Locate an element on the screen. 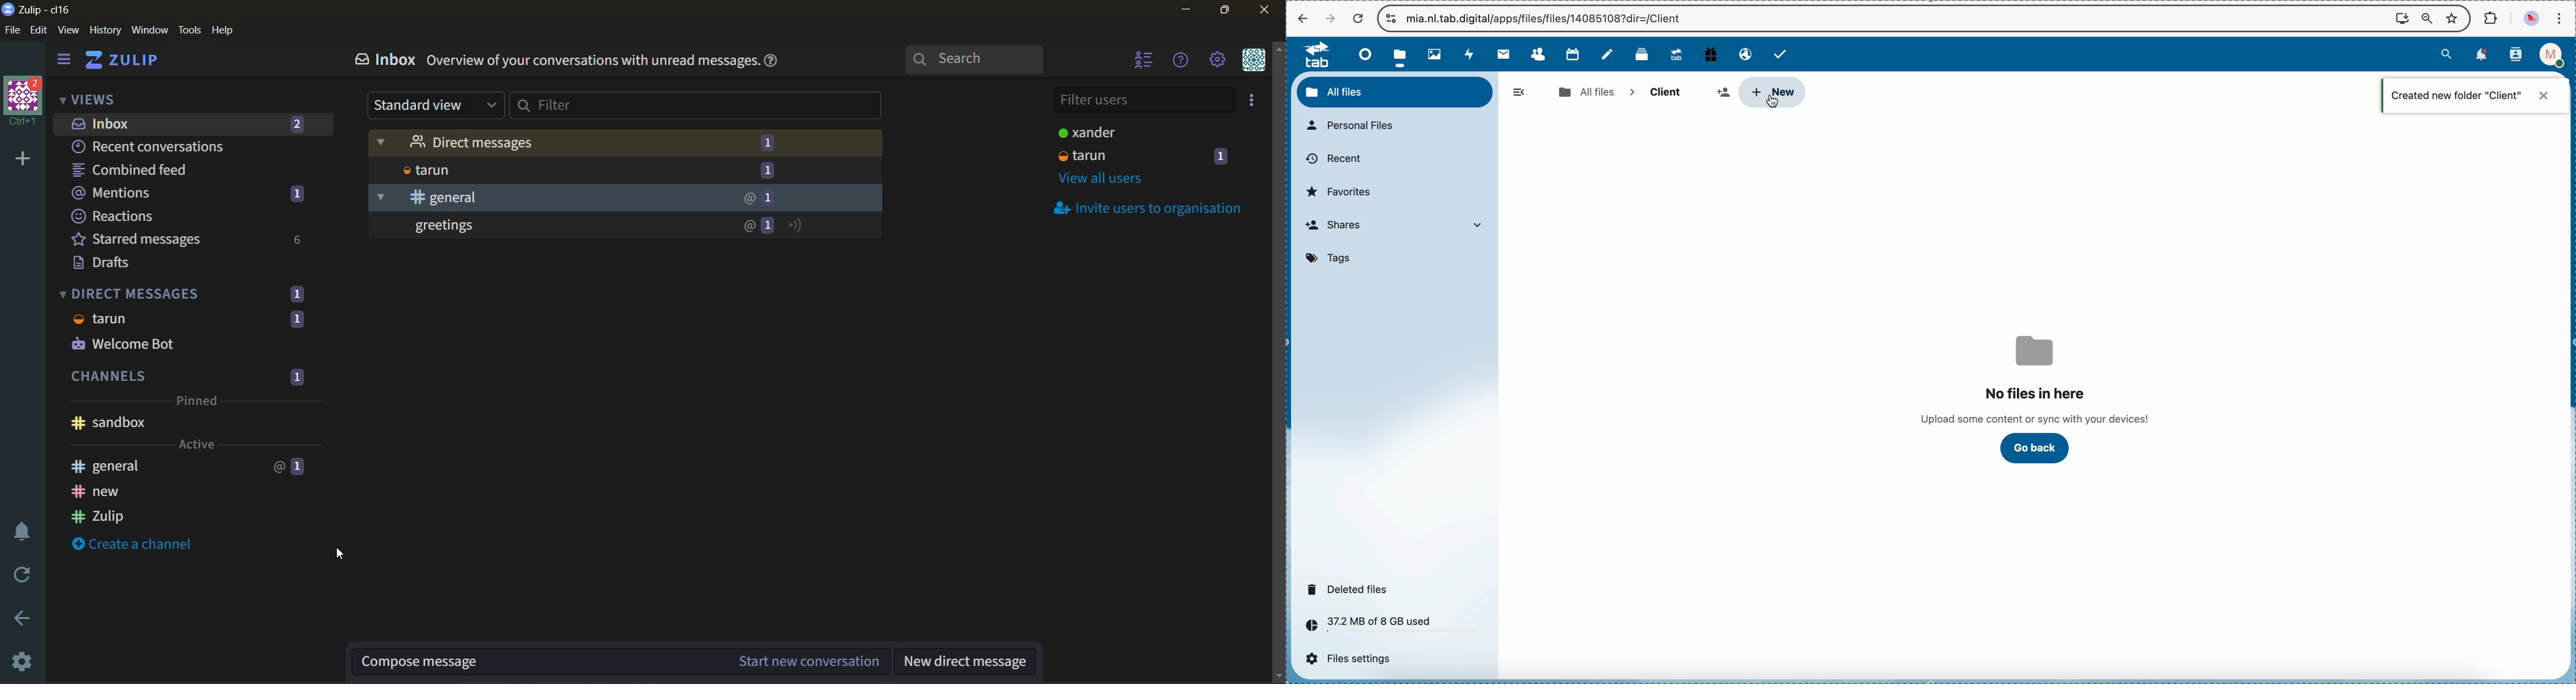 Image resolution: width=2576 pixels, height=700 pixels. hide side bar is located at coordinates (68, 61).